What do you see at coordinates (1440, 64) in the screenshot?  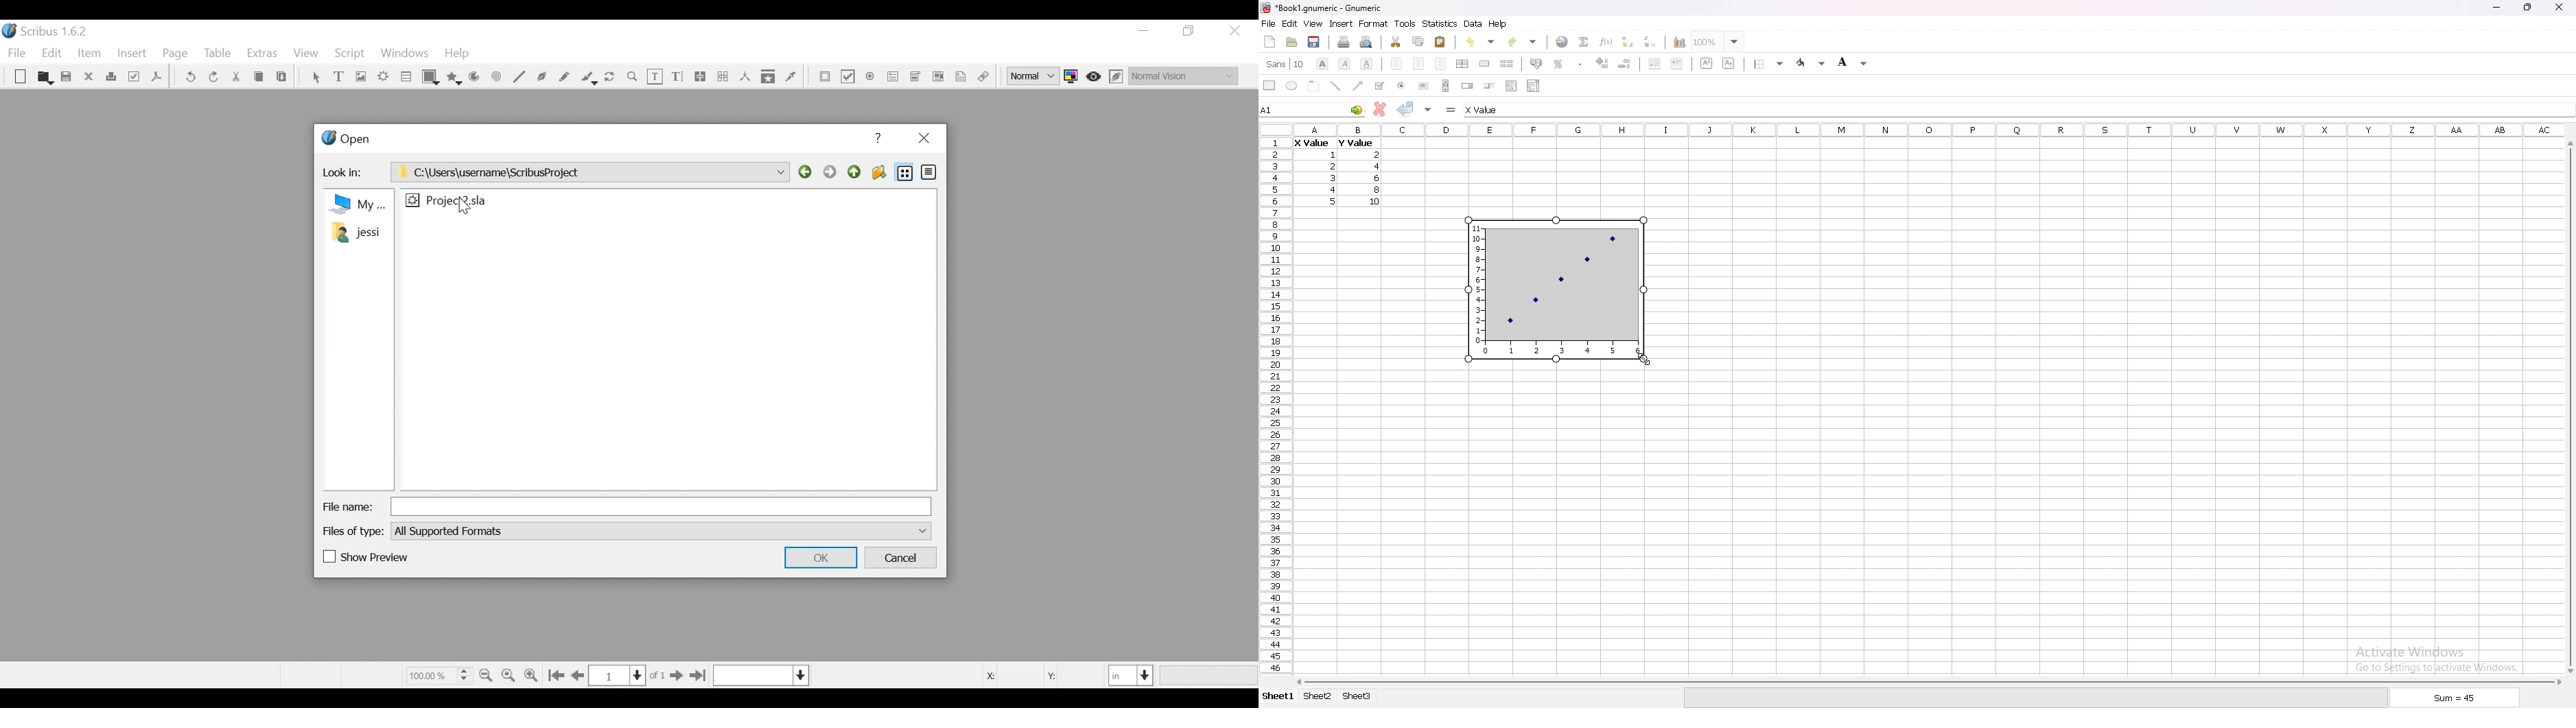 I see `right align` at bounding box center [1440, 64].